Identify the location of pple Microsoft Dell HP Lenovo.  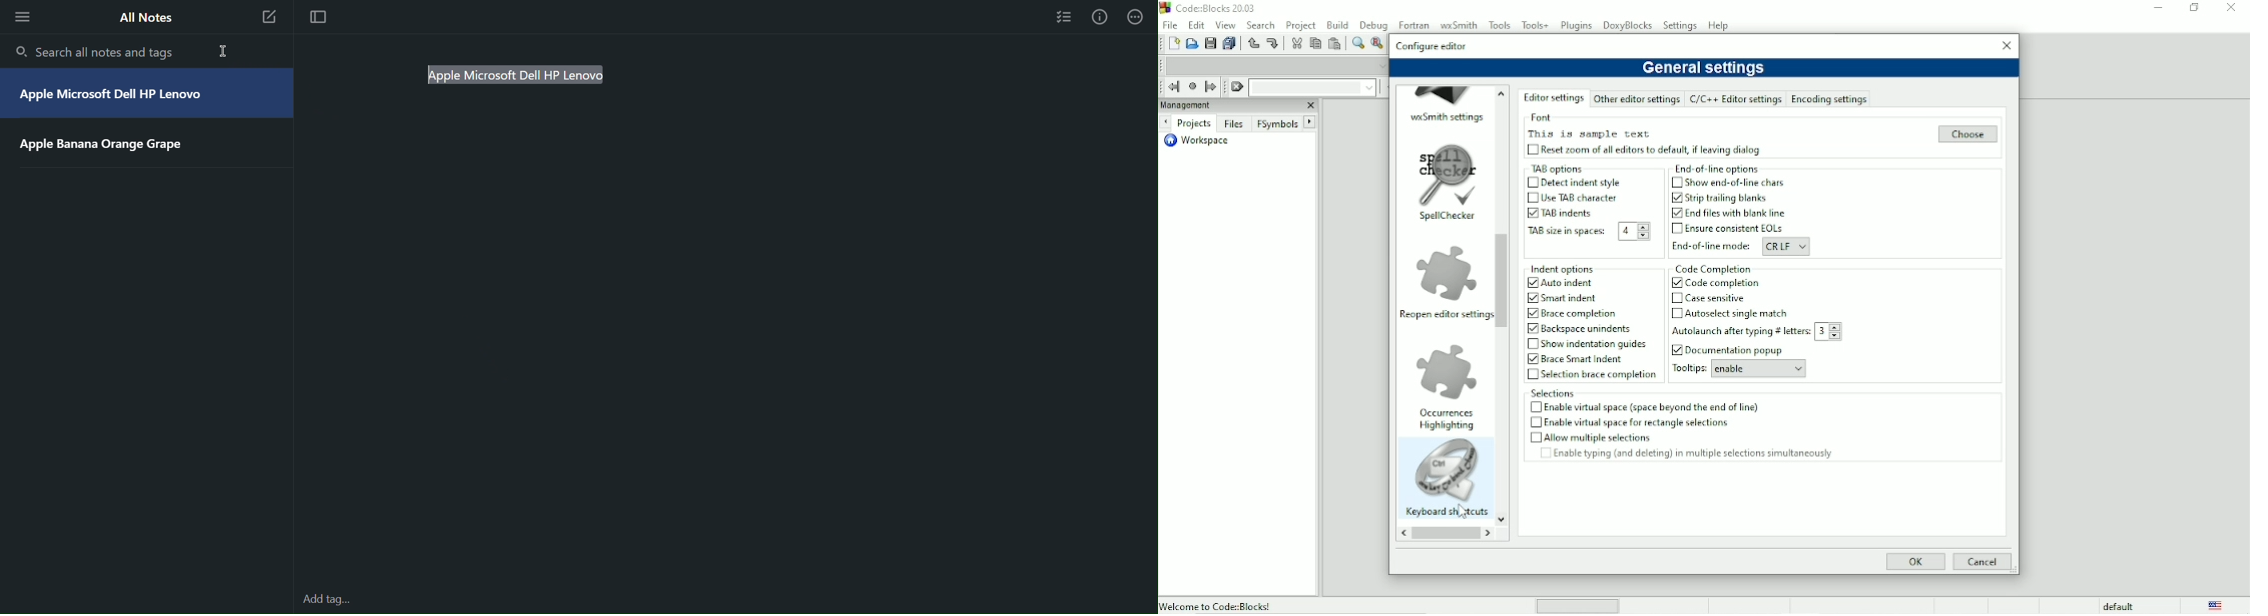
(516, 76).